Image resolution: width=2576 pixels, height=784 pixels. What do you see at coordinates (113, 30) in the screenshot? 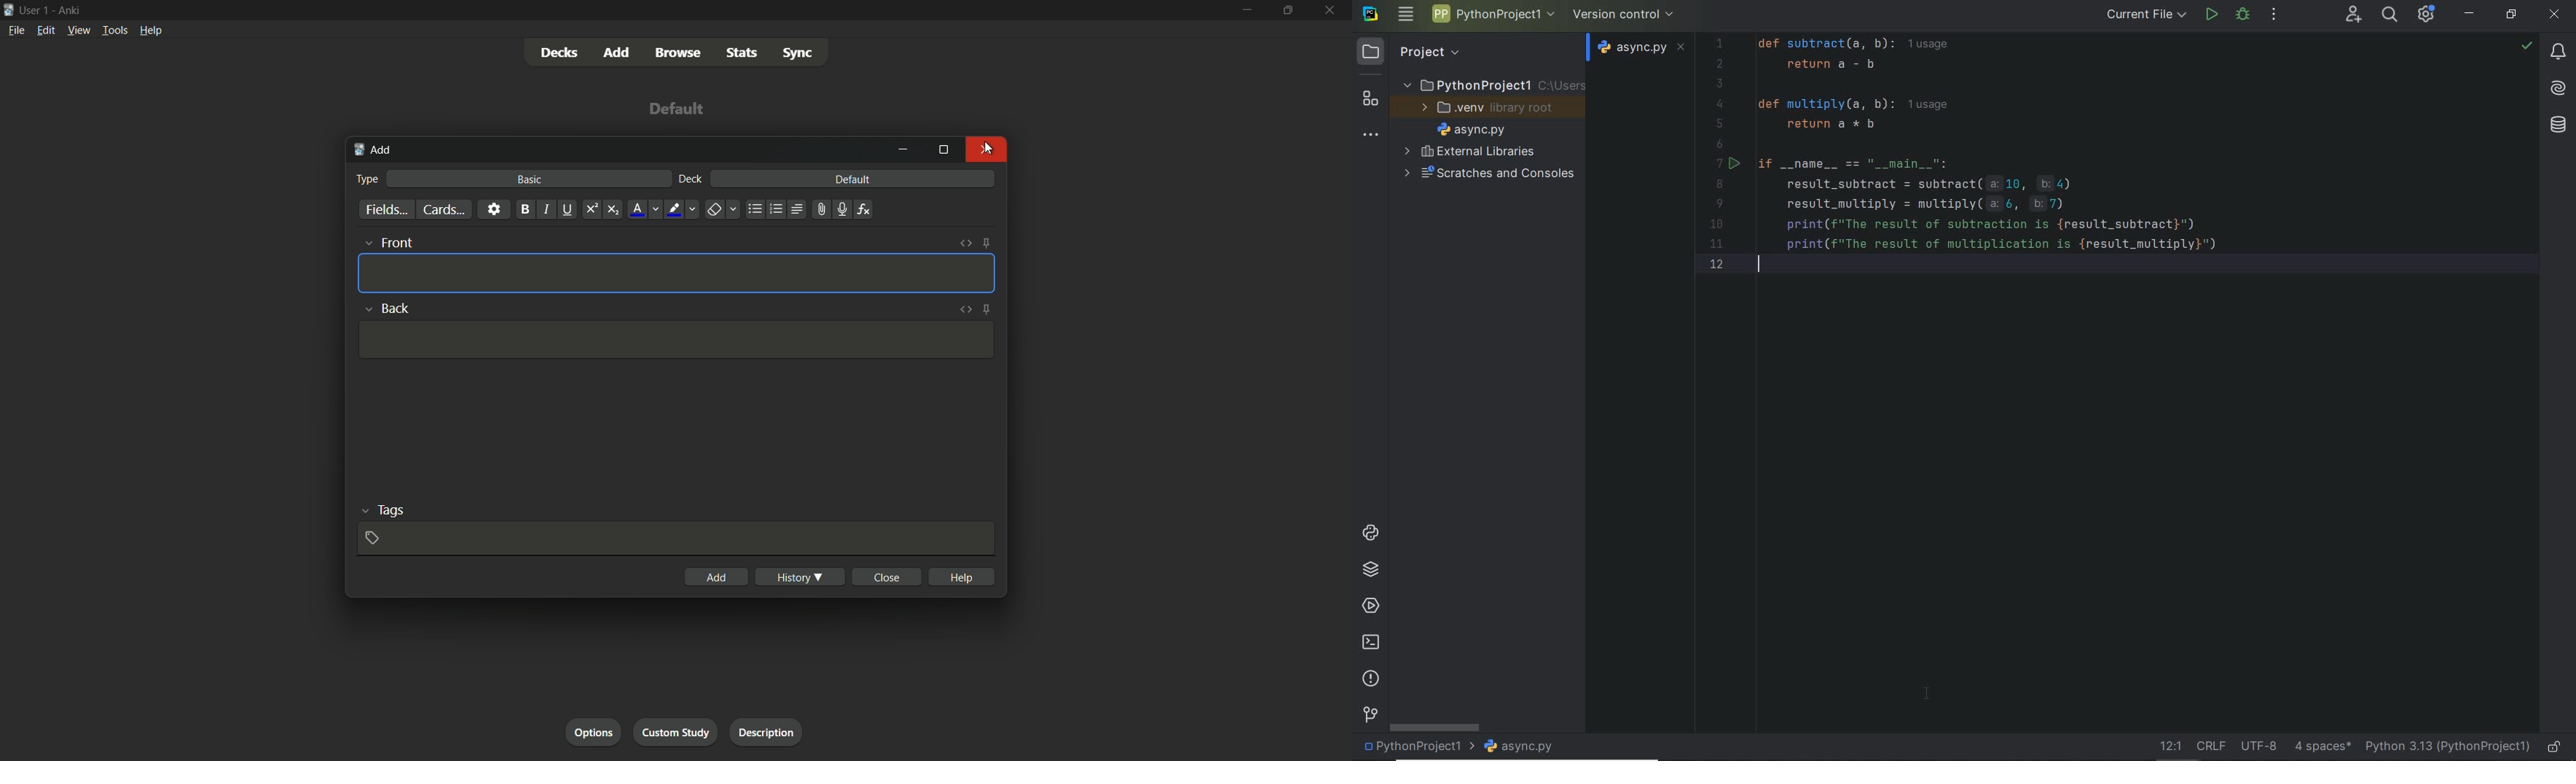
I see `tools menu` at bounding box center [113, 30].